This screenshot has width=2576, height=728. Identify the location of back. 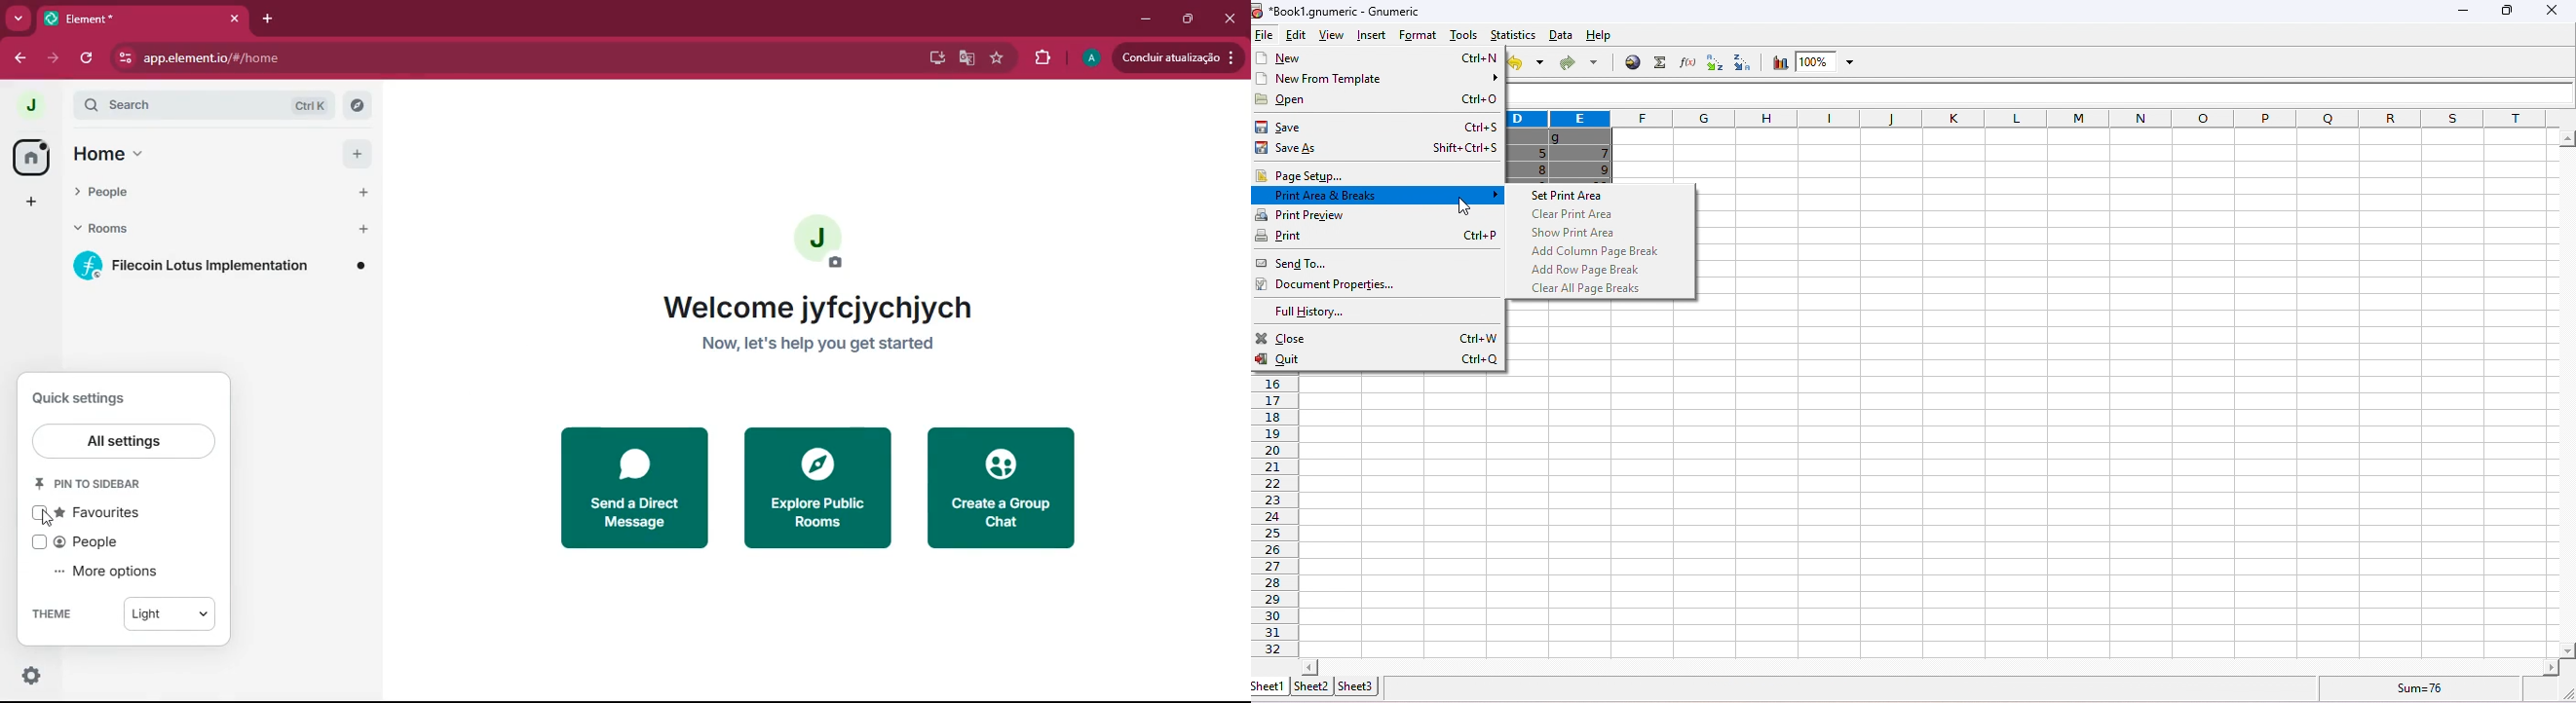
(21, 60).